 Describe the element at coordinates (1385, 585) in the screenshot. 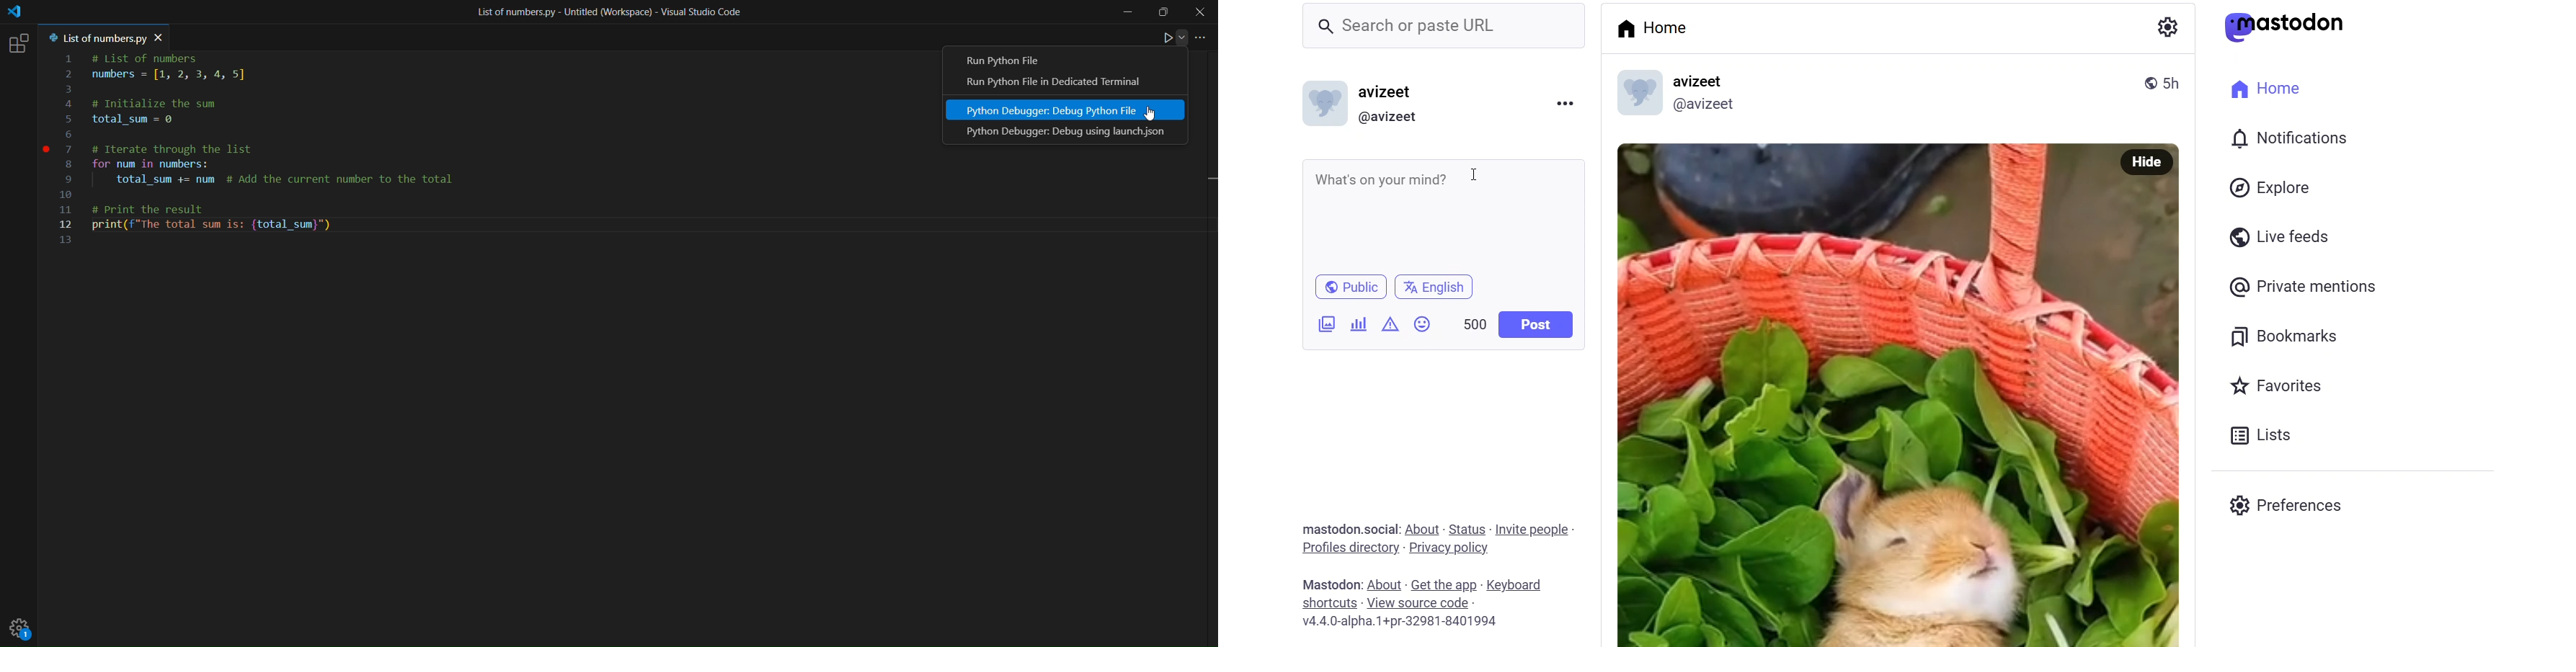

I see `about` at that location.